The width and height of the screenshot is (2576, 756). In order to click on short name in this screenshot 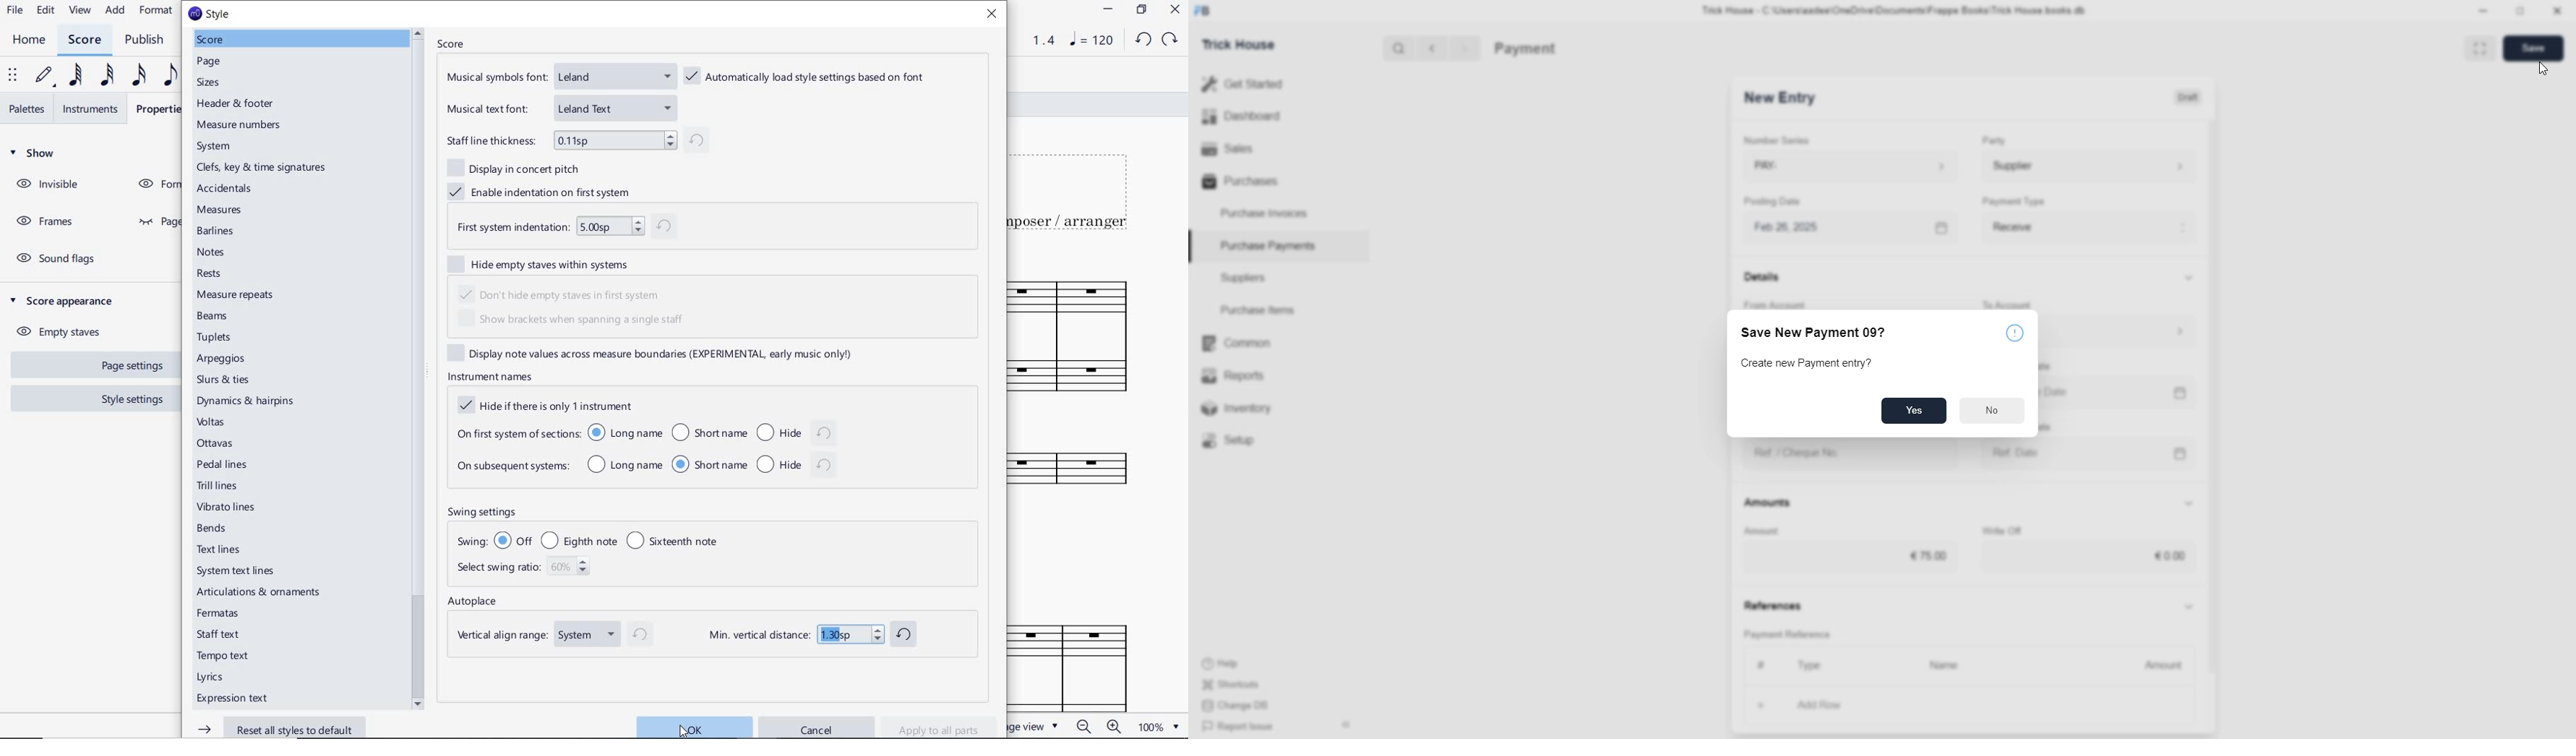, I will do `click(710, 464)`.